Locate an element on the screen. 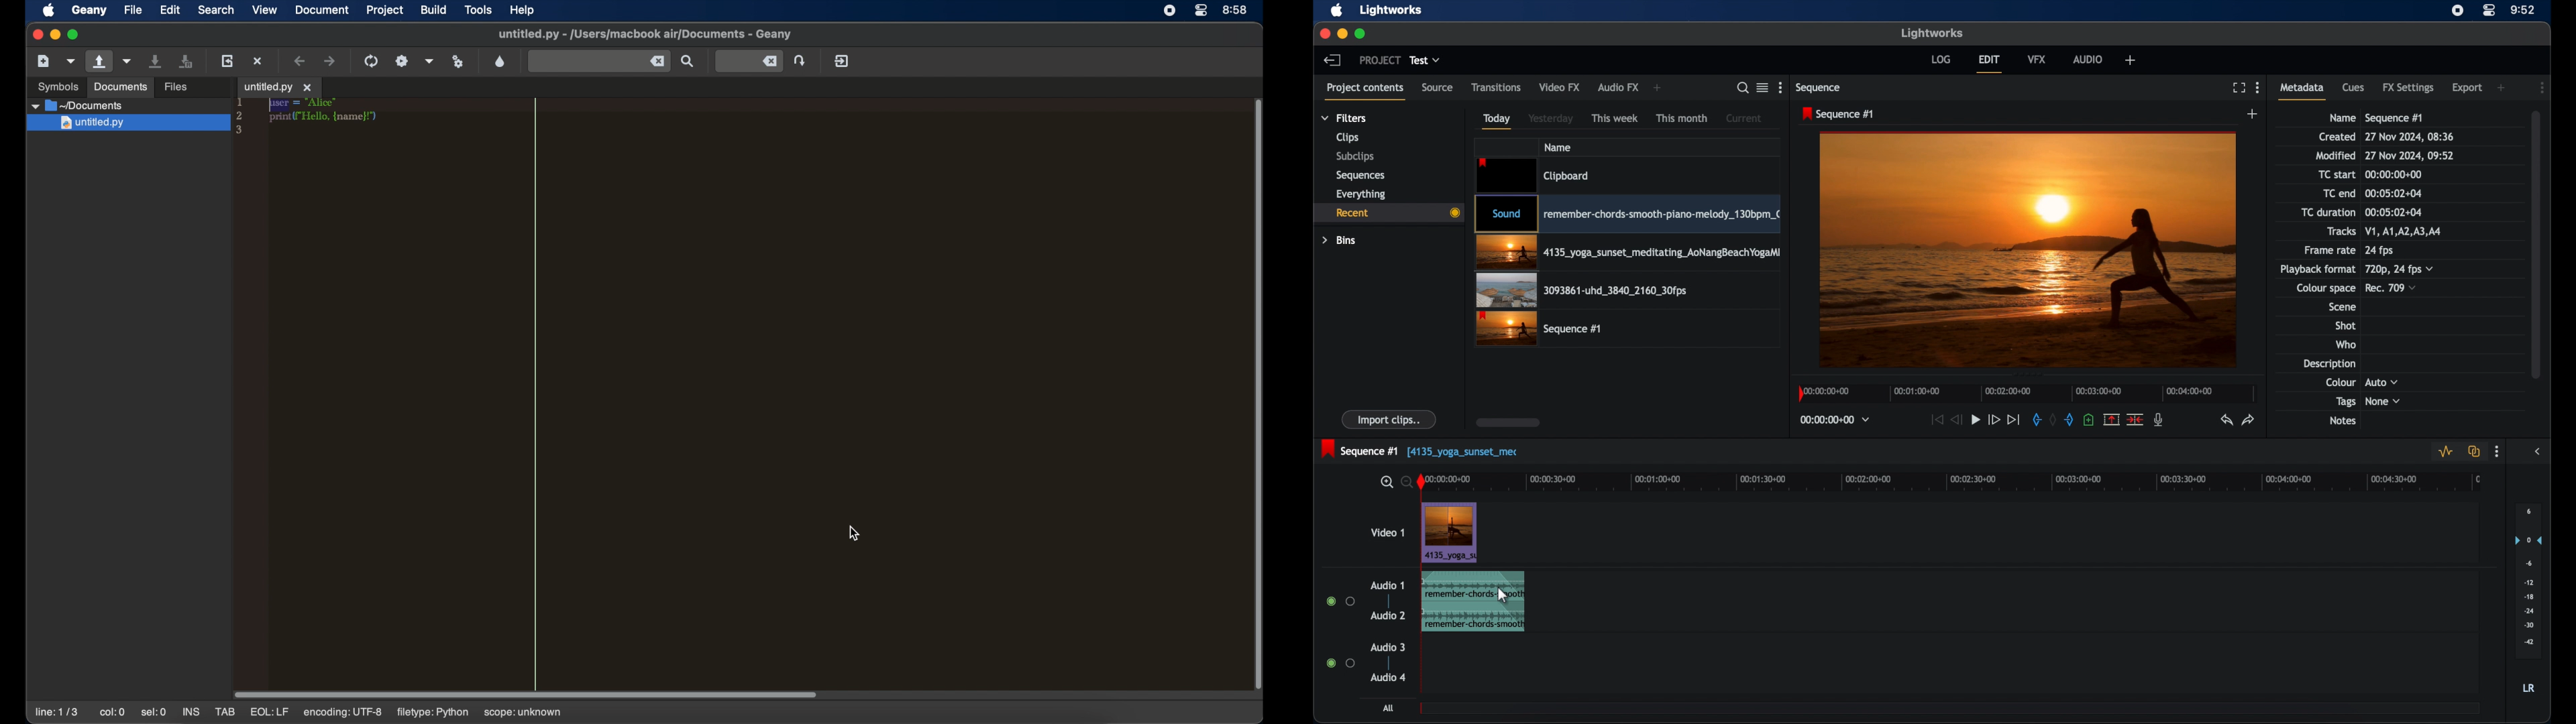  recent is located at coordinates (1388, 215).